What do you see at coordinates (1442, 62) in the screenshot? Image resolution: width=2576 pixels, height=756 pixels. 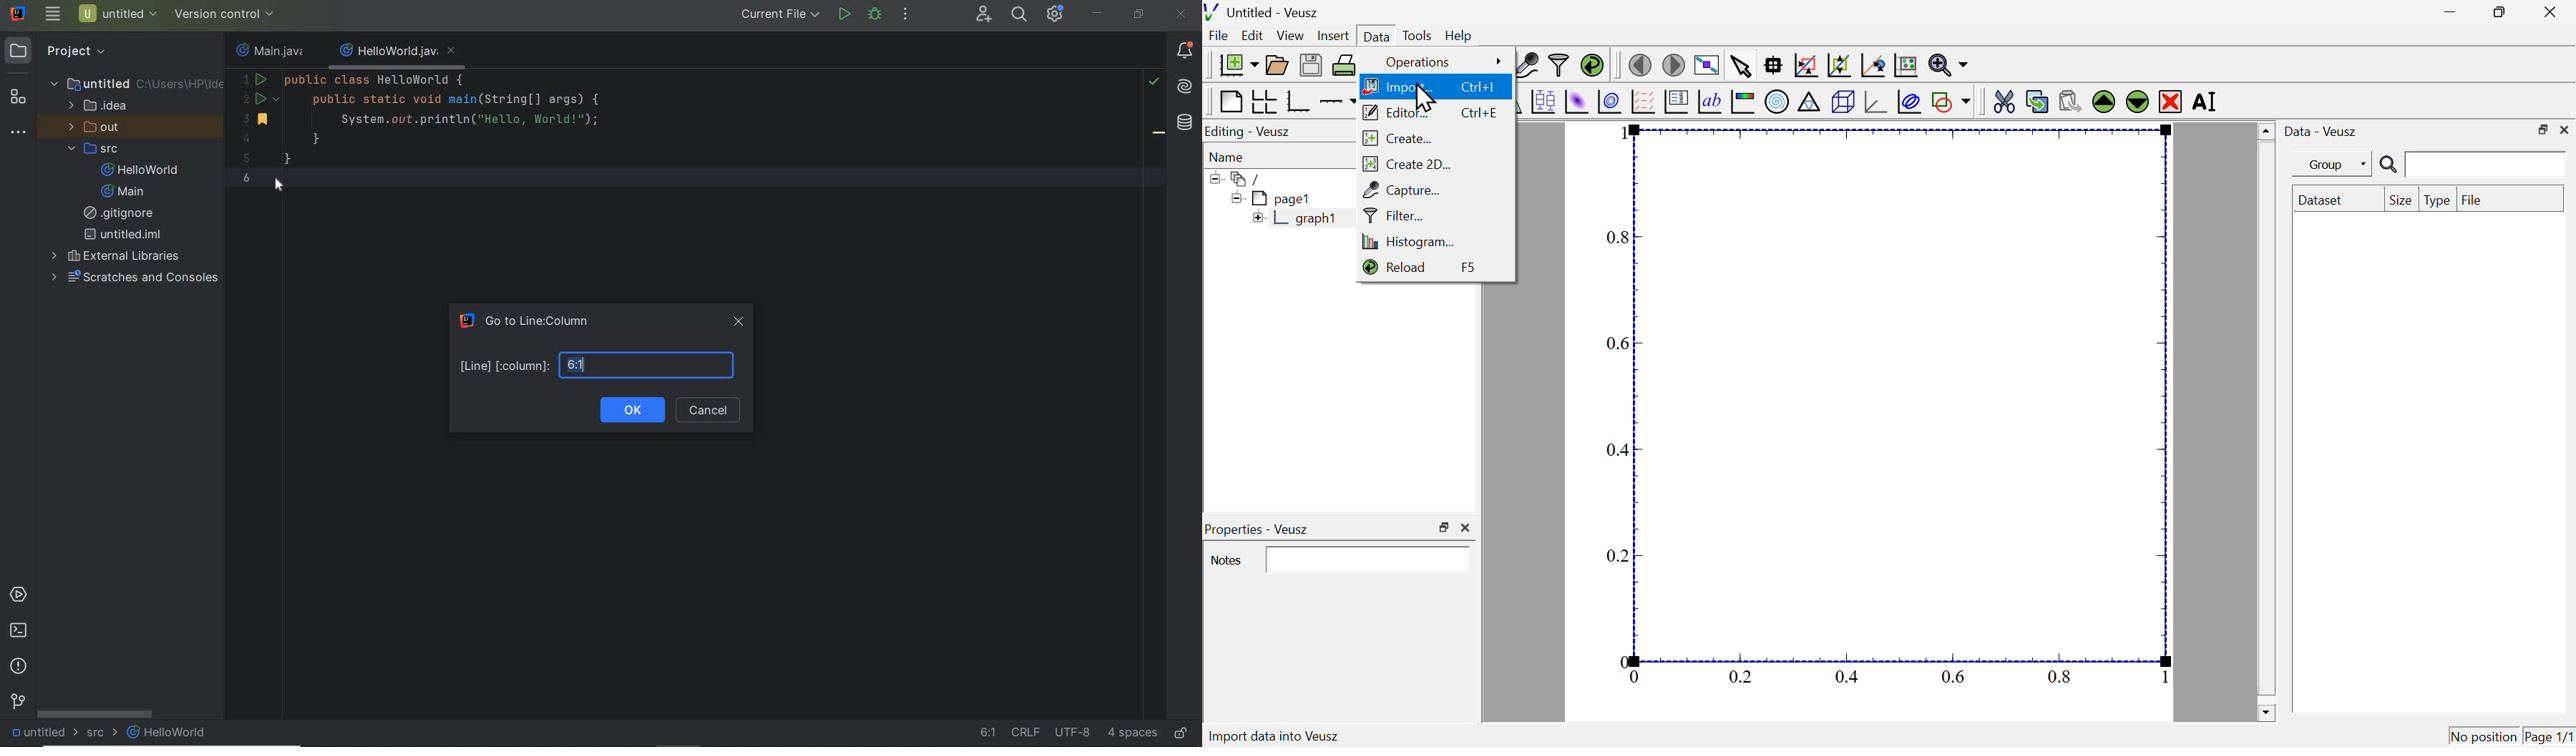 I see `Operations ` at bounding box center [1442, 62].